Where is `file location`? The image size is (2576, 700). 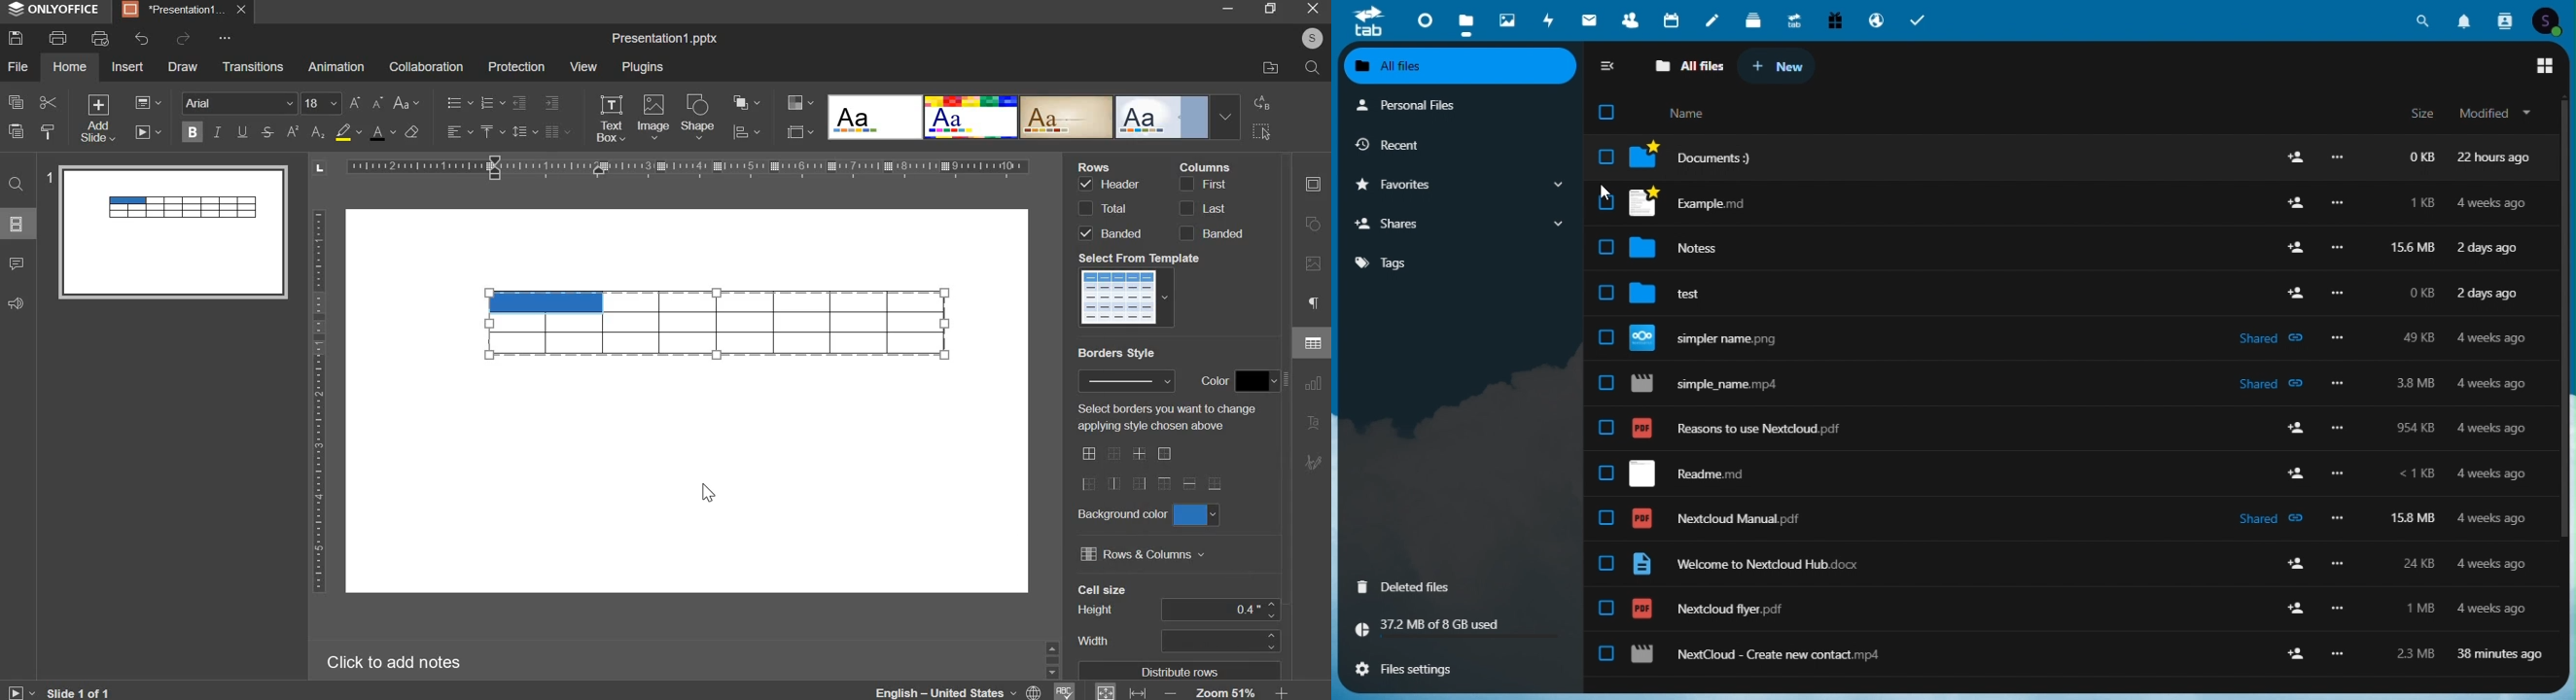 file location is located at coordinates (1271, 66).